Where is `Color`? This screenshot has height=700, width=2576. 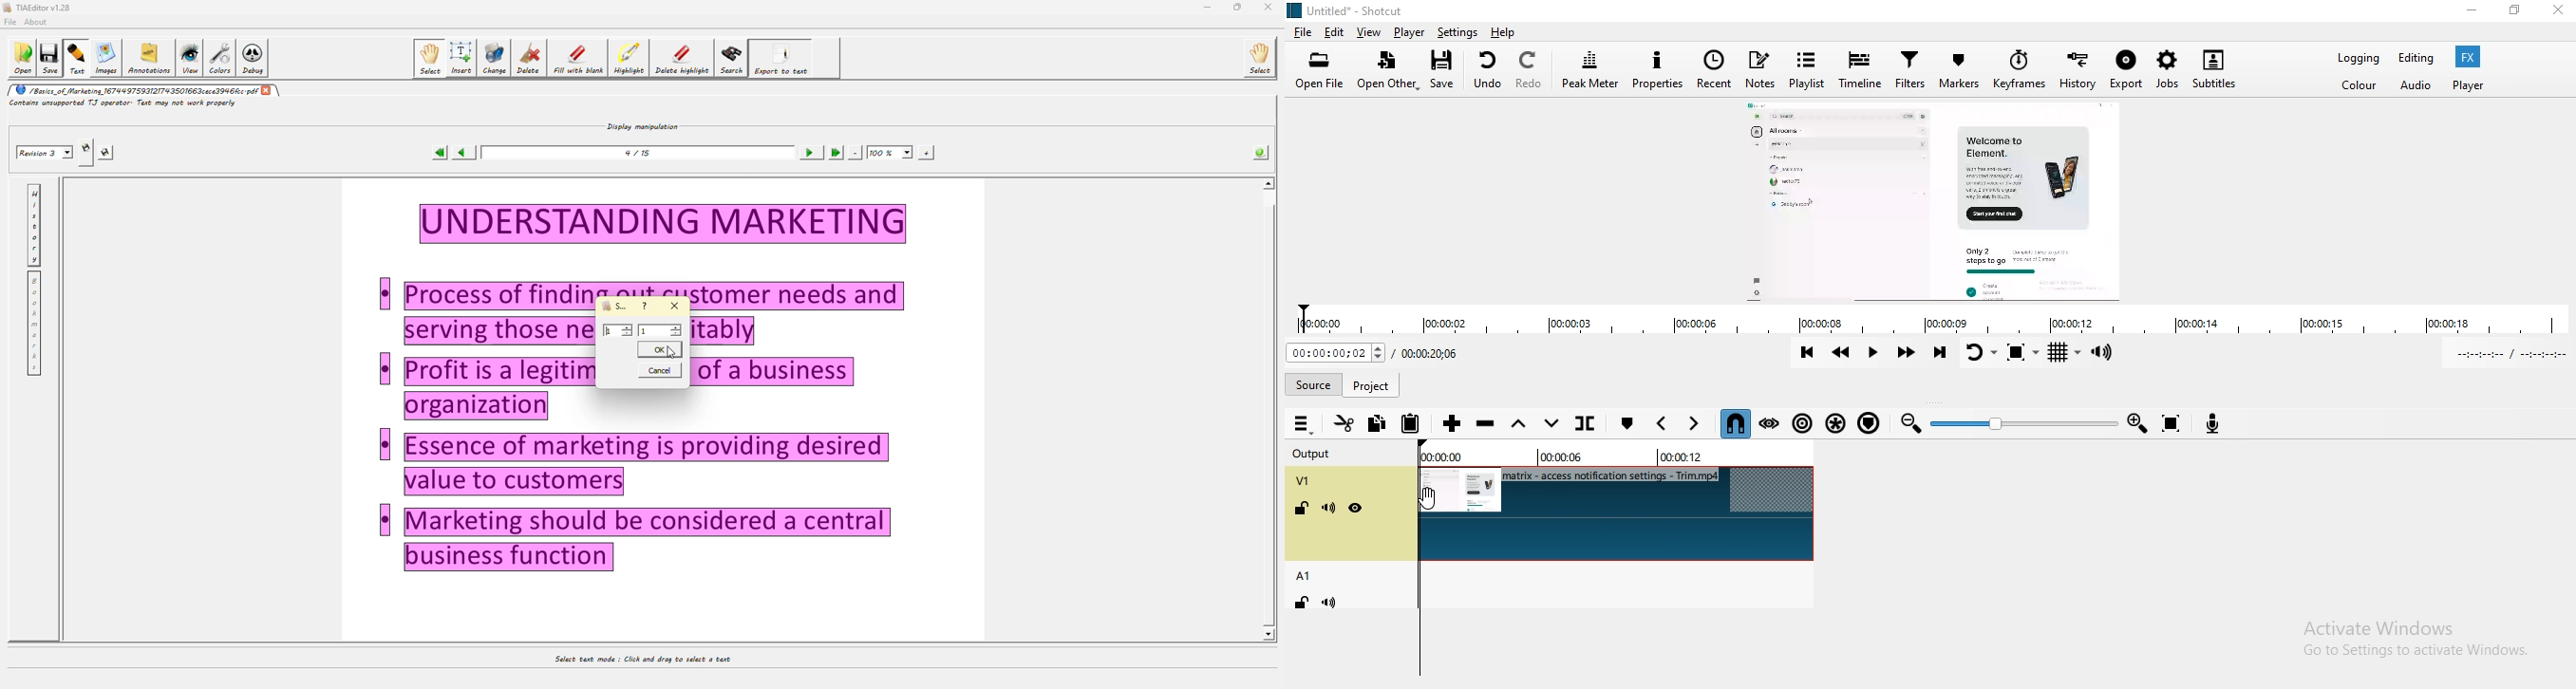 Color is located at coordinates (2362, 86).